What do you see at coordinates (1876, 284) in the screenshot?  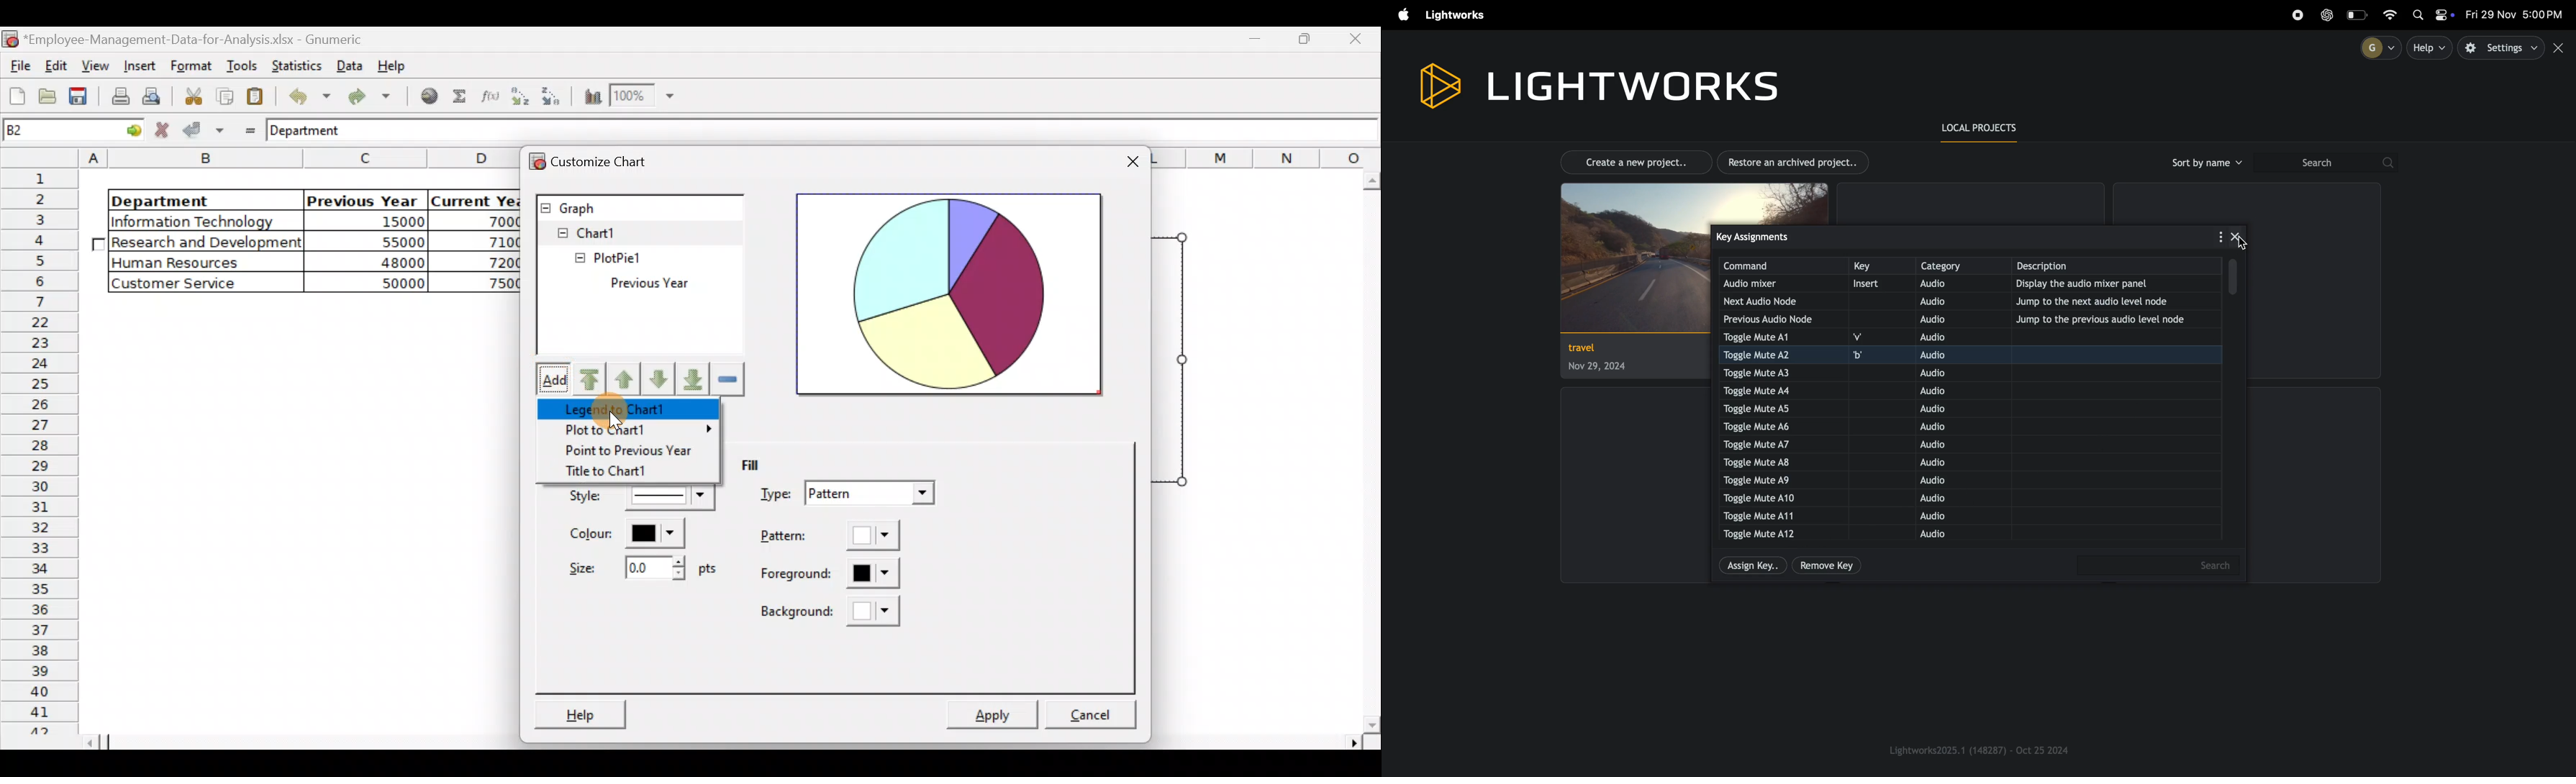 I see `insert` at bounding box center [1876, 284].